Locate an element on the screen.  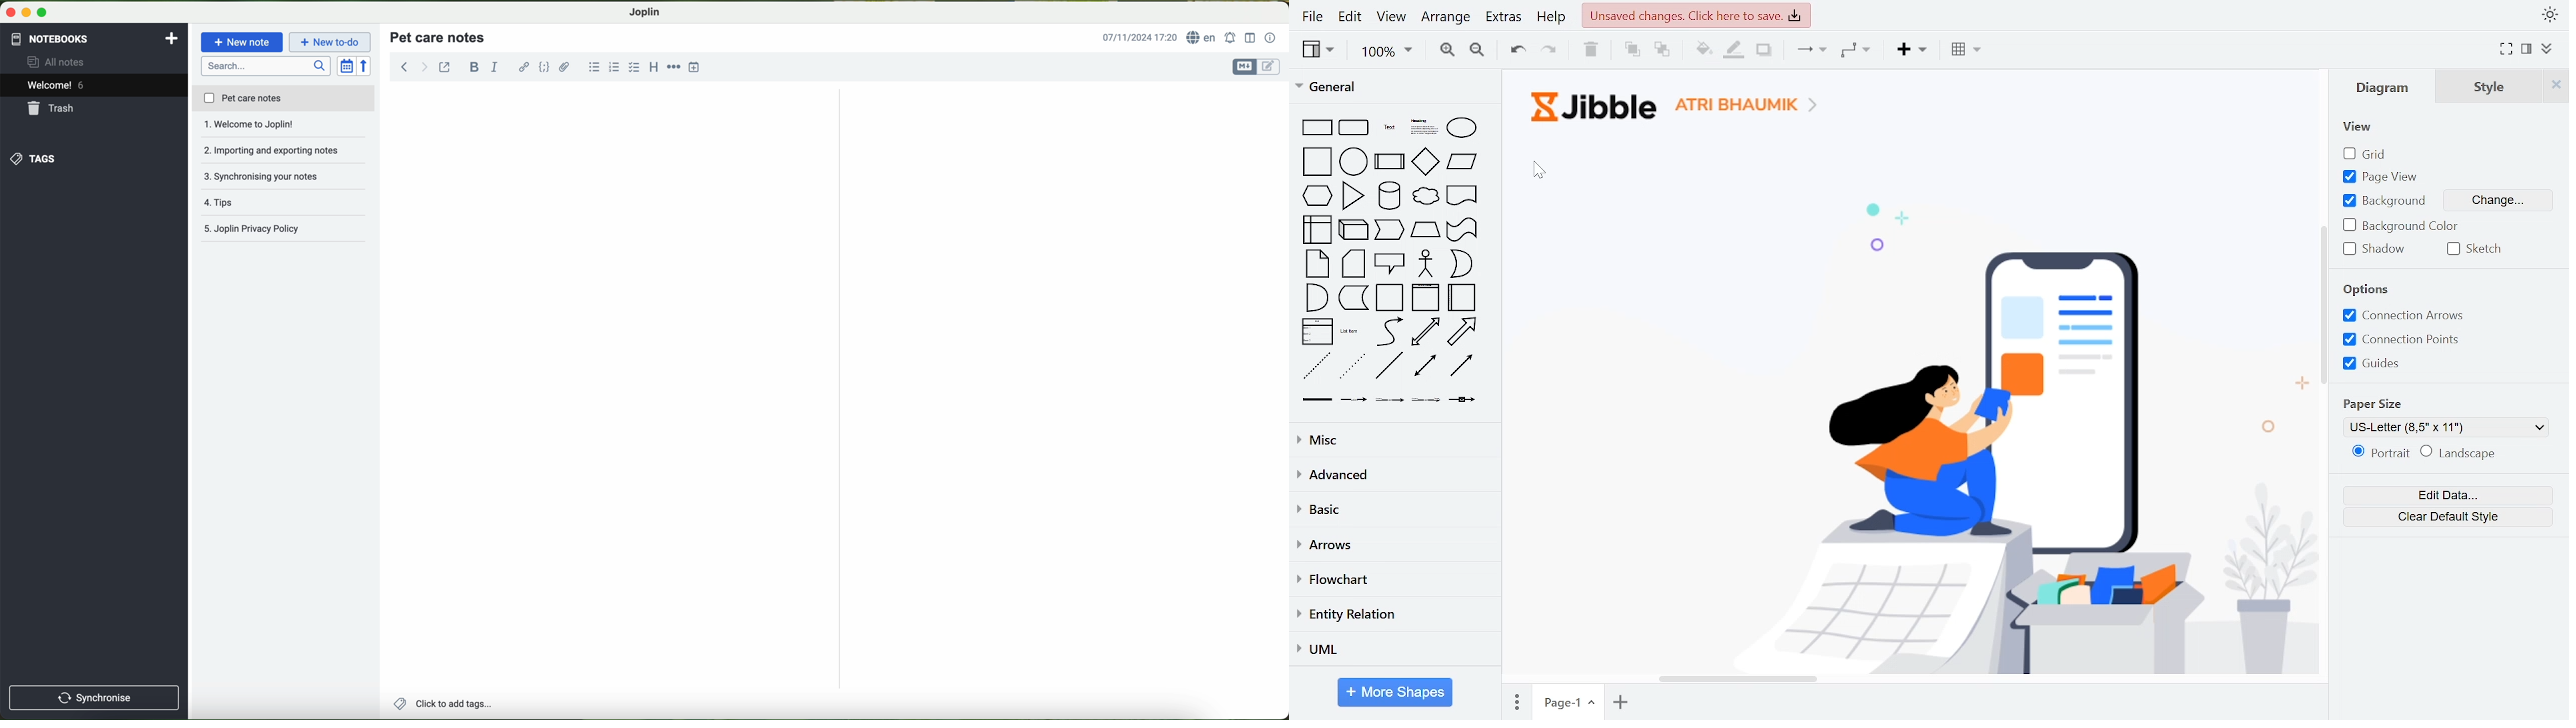
misc is located at coordinates (1395, 441).